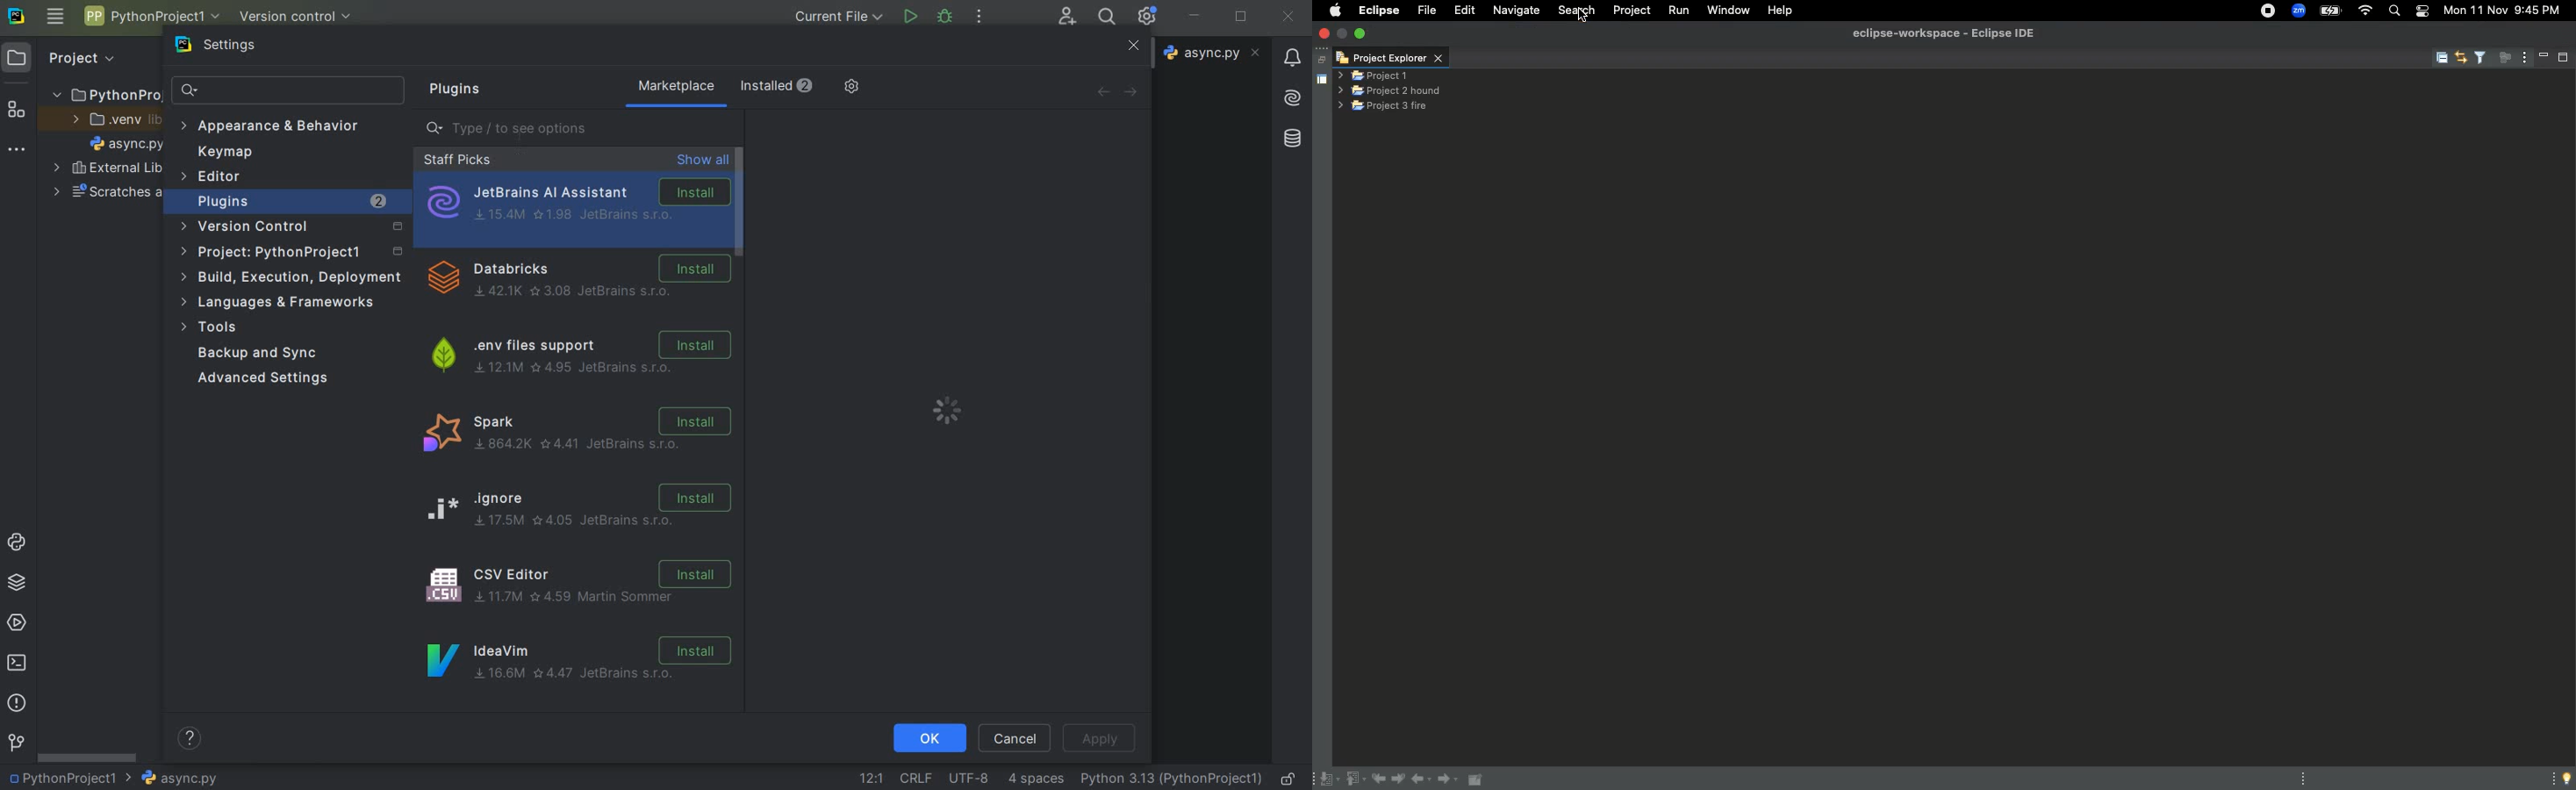 The image size is (2576, 812). I want to click on file name, so click(127, 143).